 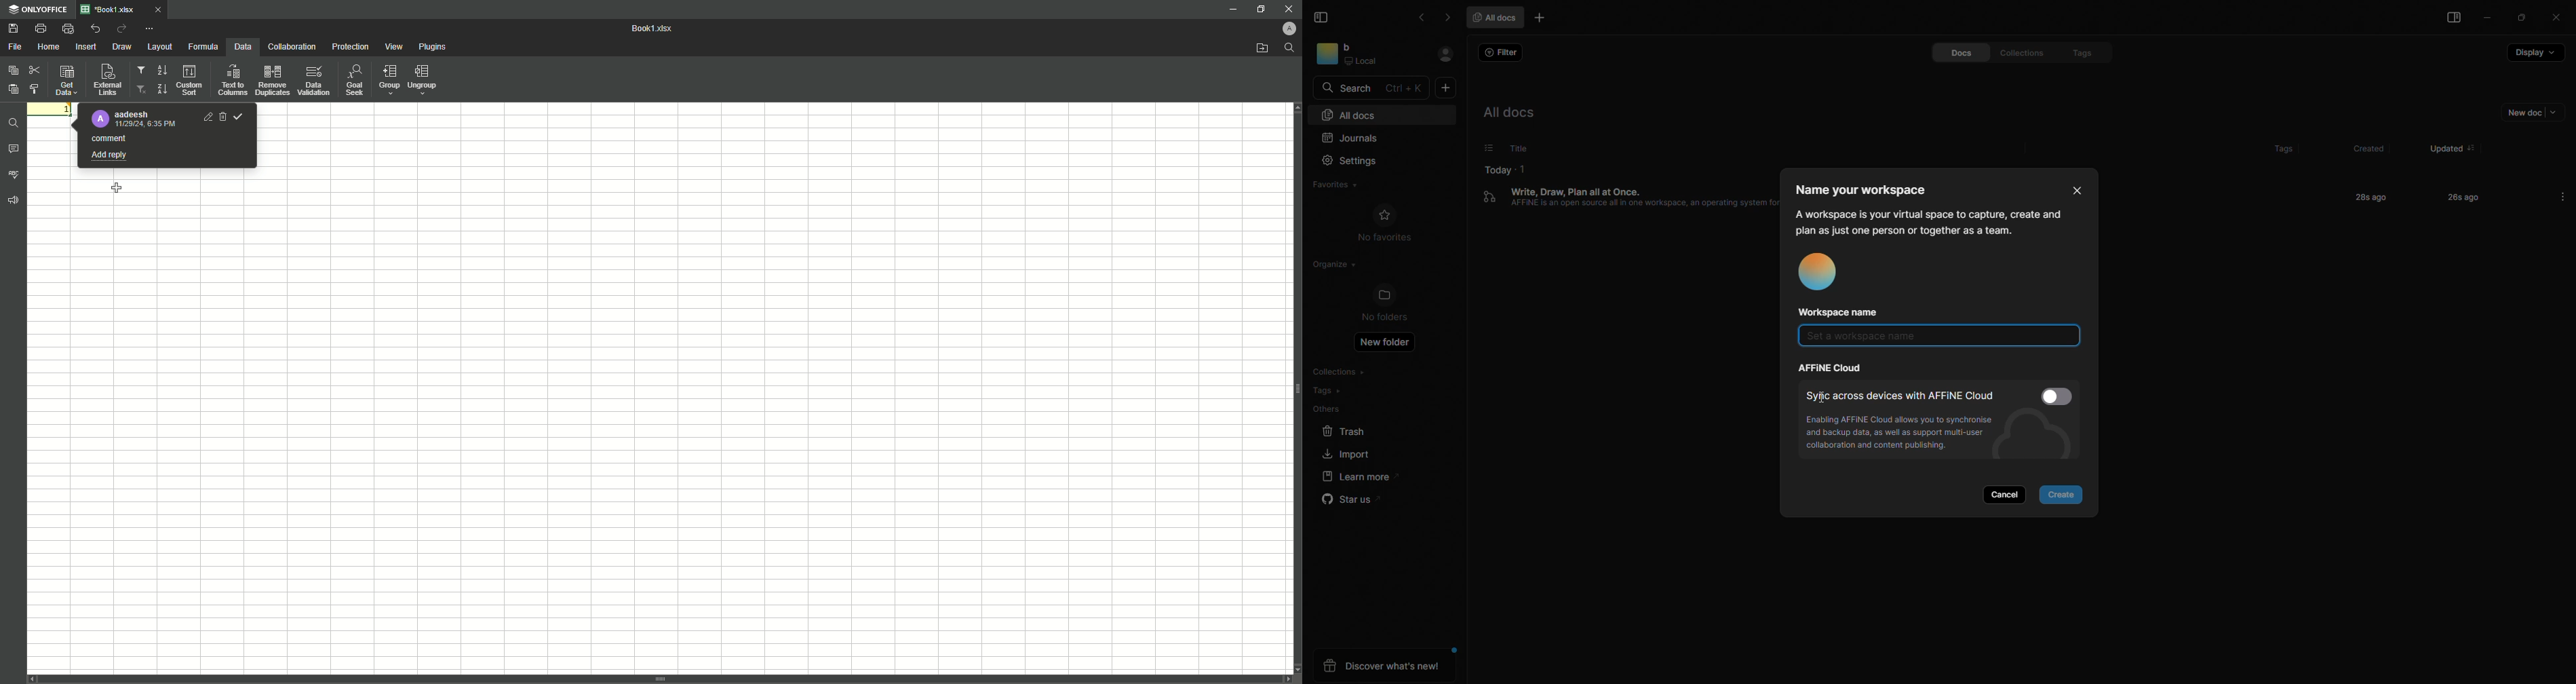 What do you see at coordinates (161, 89) in the screenshot?
I see `Sort Up` at bounding box center [161, 89].